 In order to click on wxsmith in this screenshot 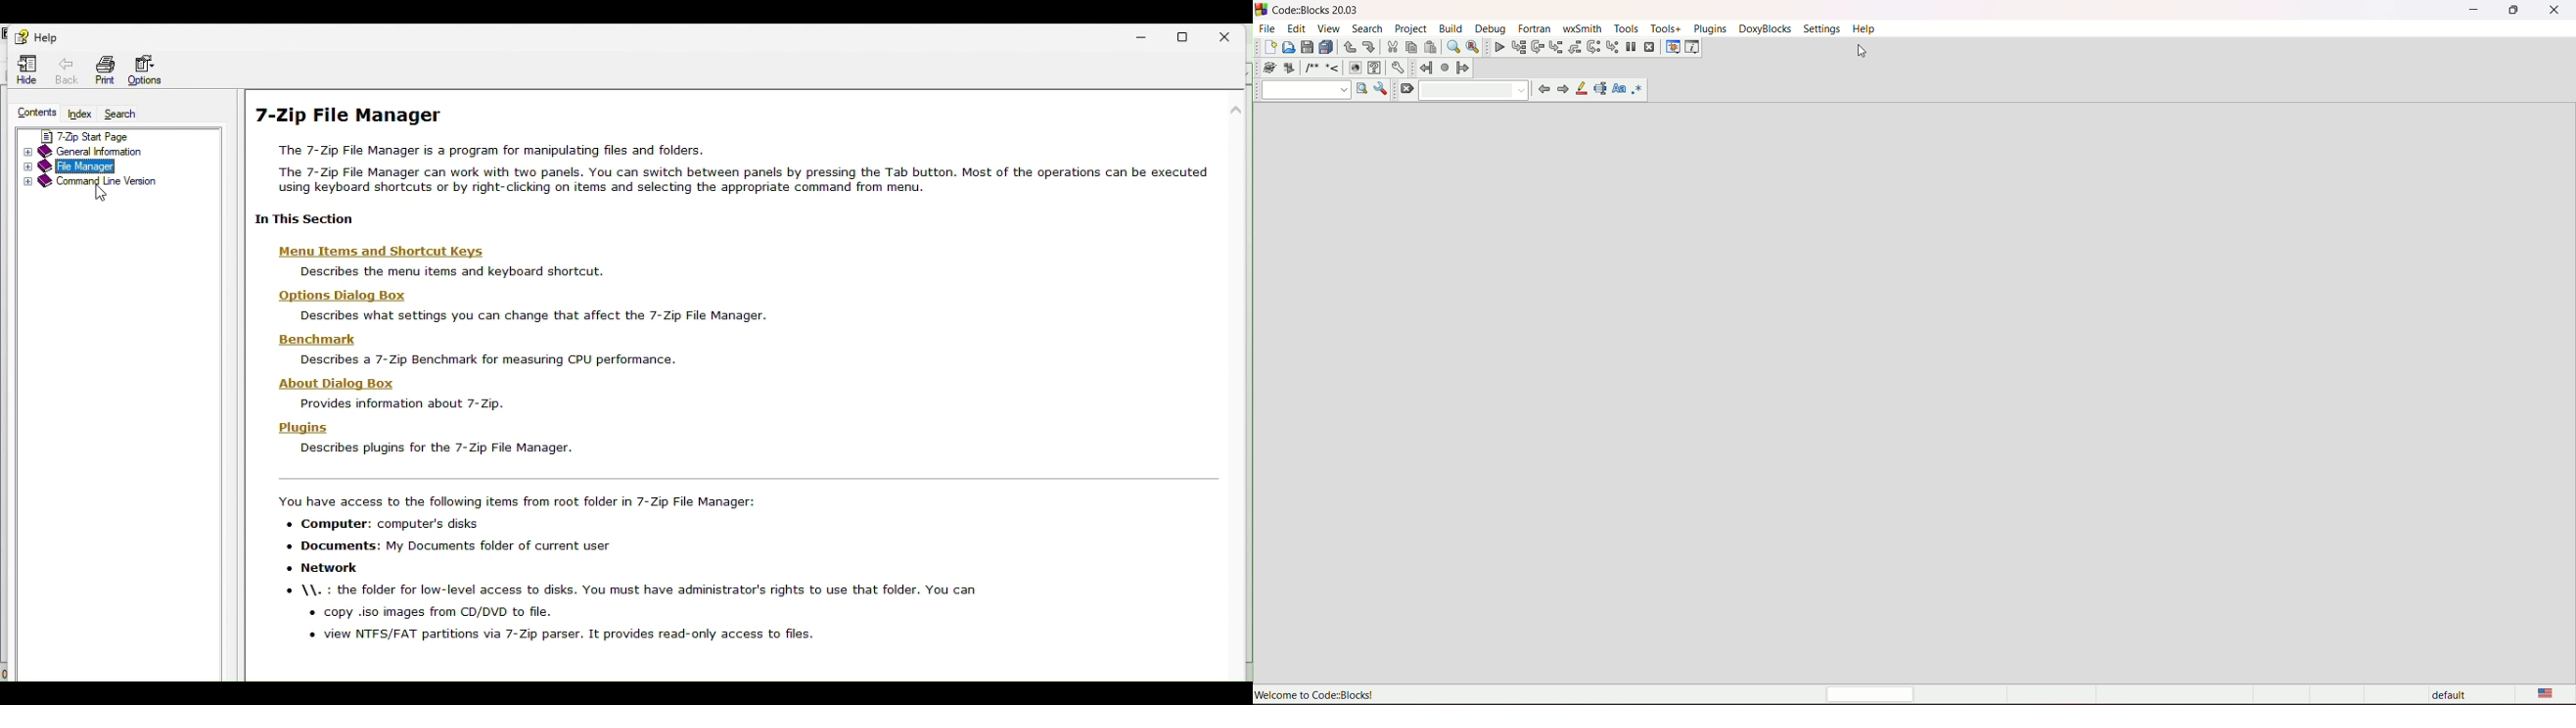, I will do `click(1581, 28)`.